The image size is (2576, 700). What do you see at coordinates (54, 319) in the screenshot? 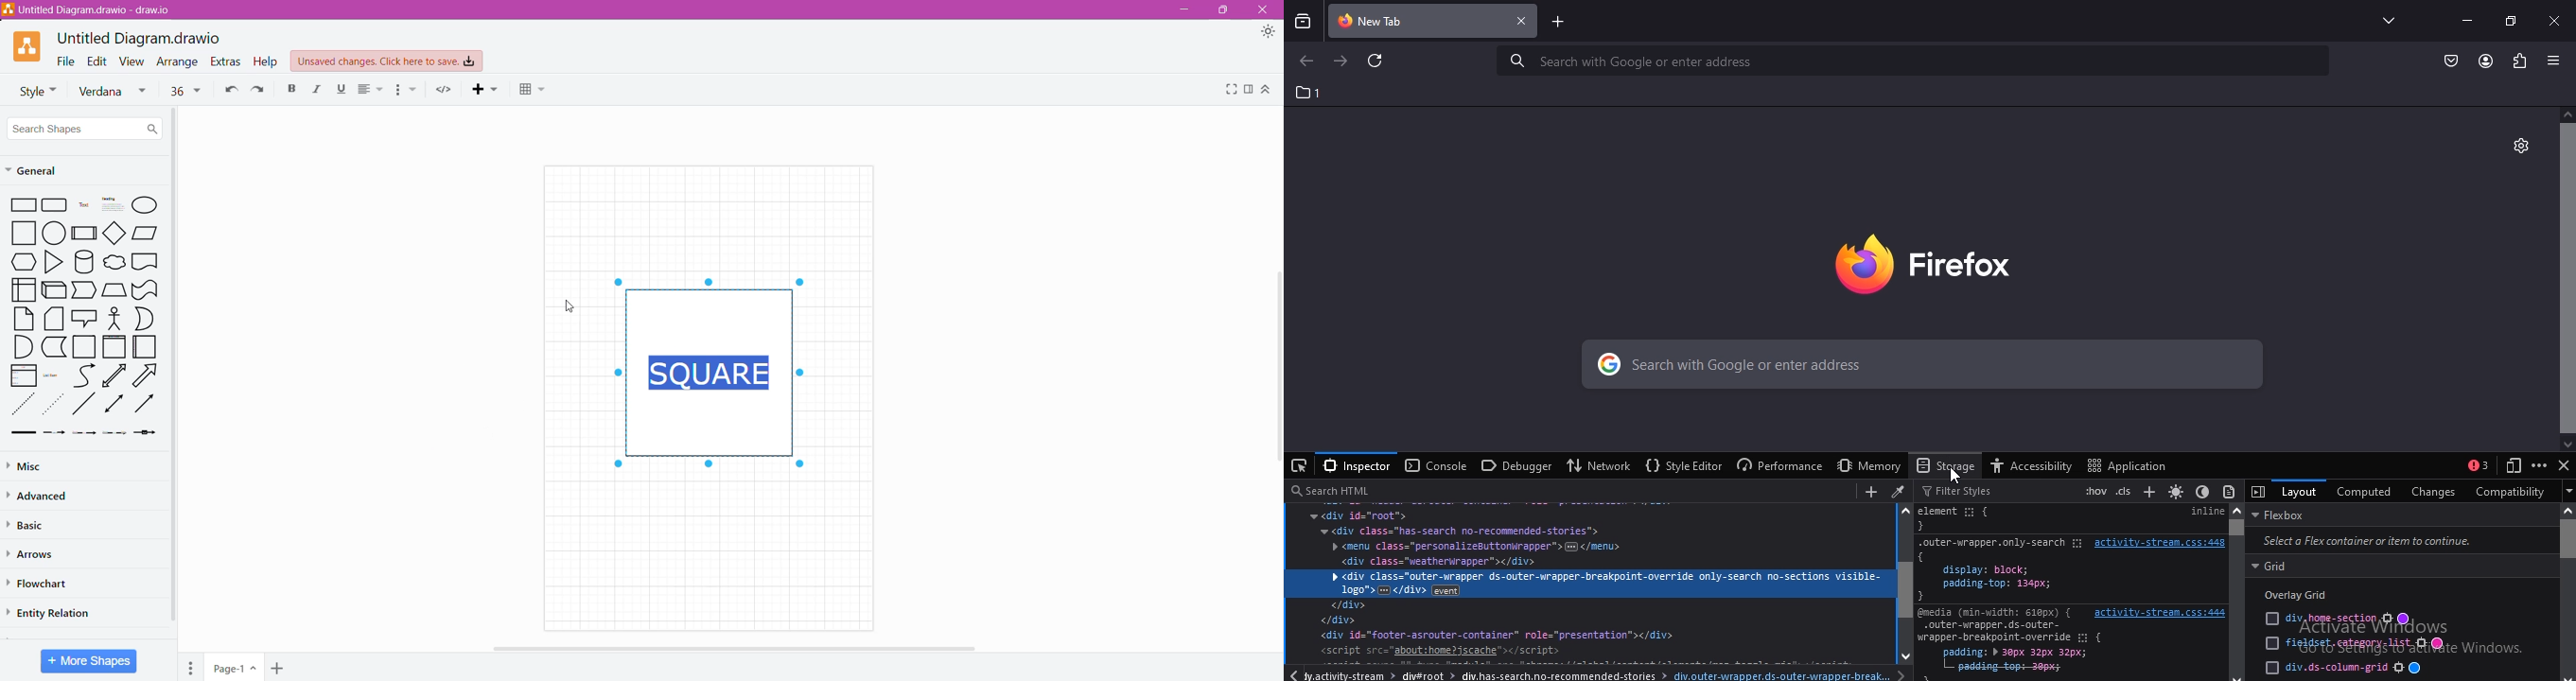
I see `Stacked Papers` at bounding box center [54, 319].